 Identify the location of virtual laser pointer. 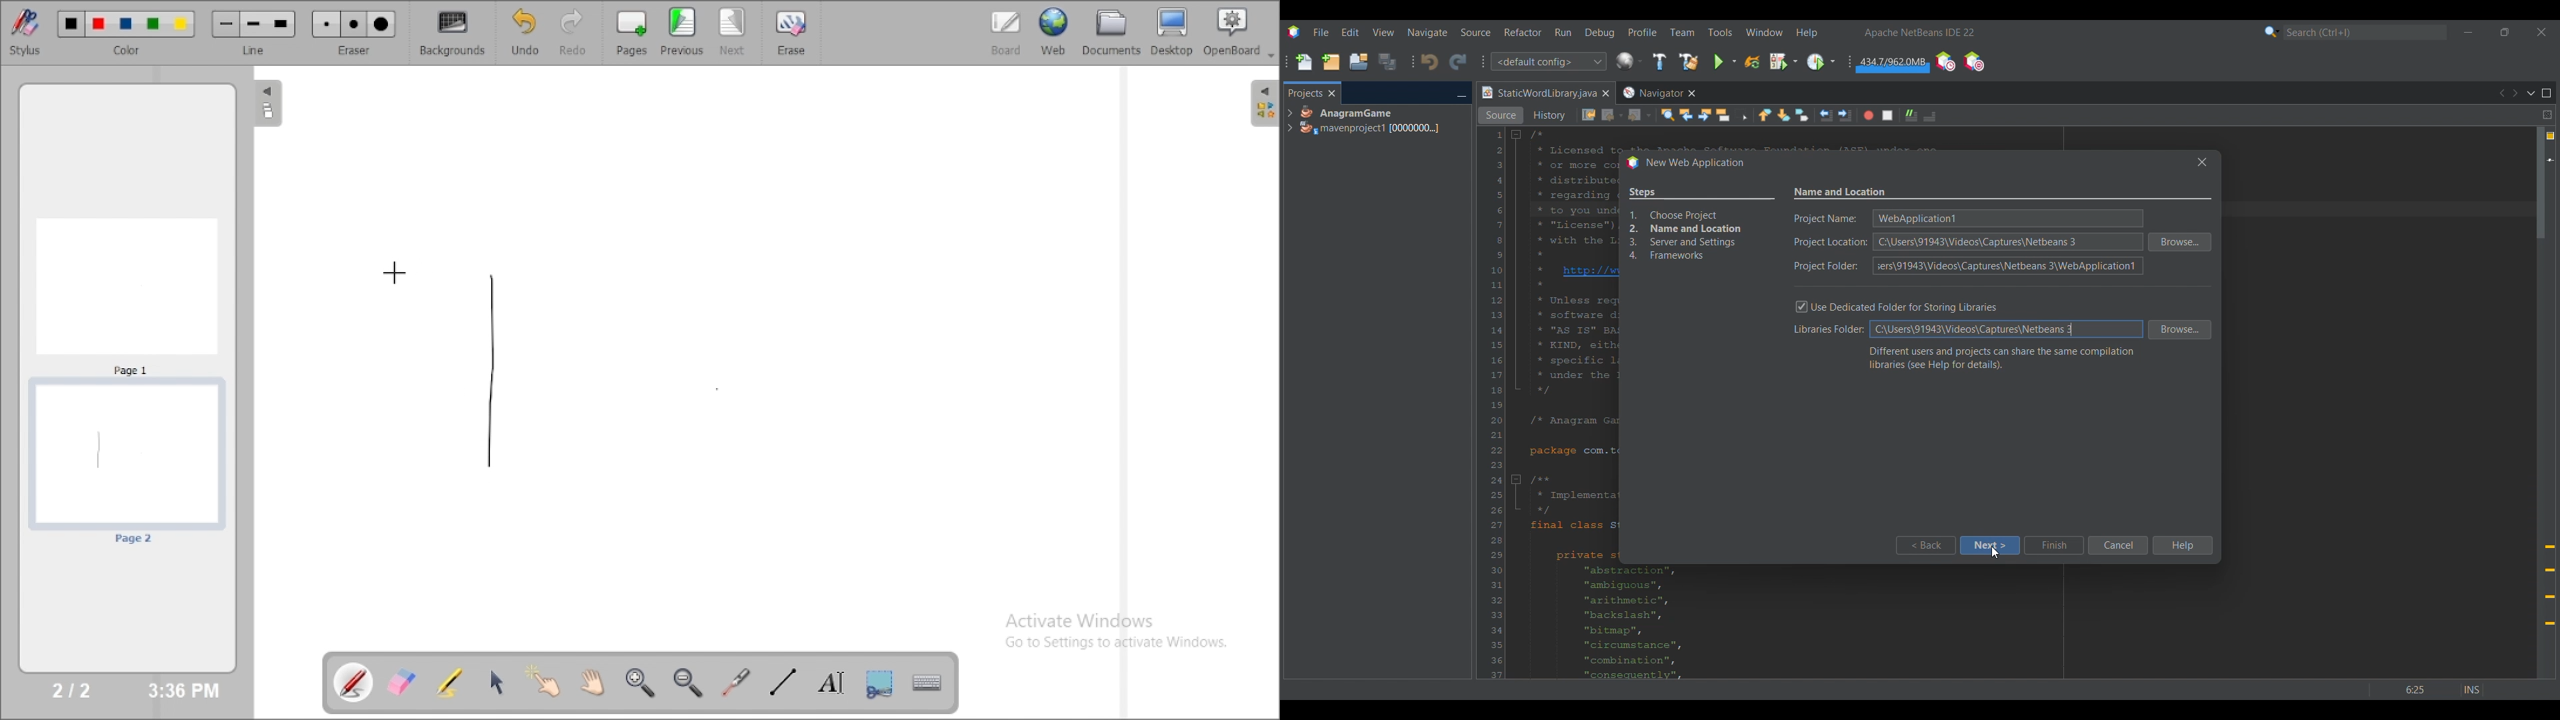
(736, 682).